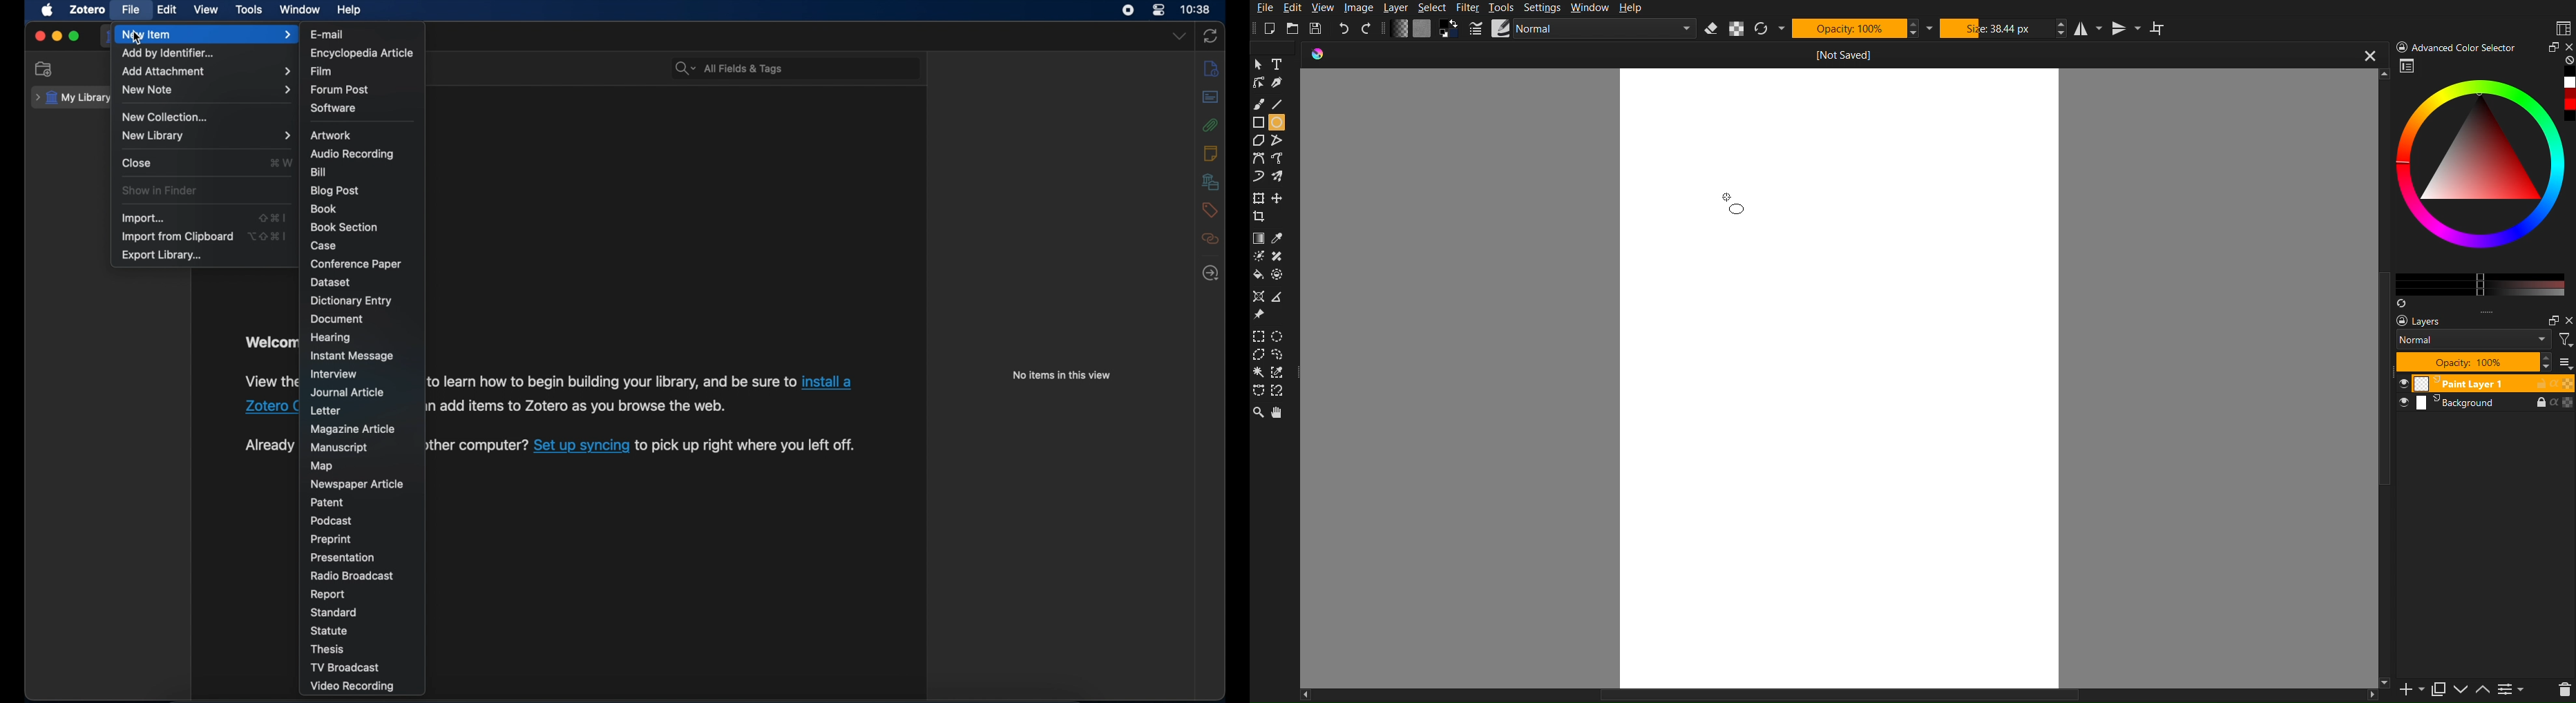 Image resolution: width=2576 pixels, height=728 pixels. What do you see at coordinates (1210, 210) in the screenshot?
I see `tags` at bounding box center [1210, 210].